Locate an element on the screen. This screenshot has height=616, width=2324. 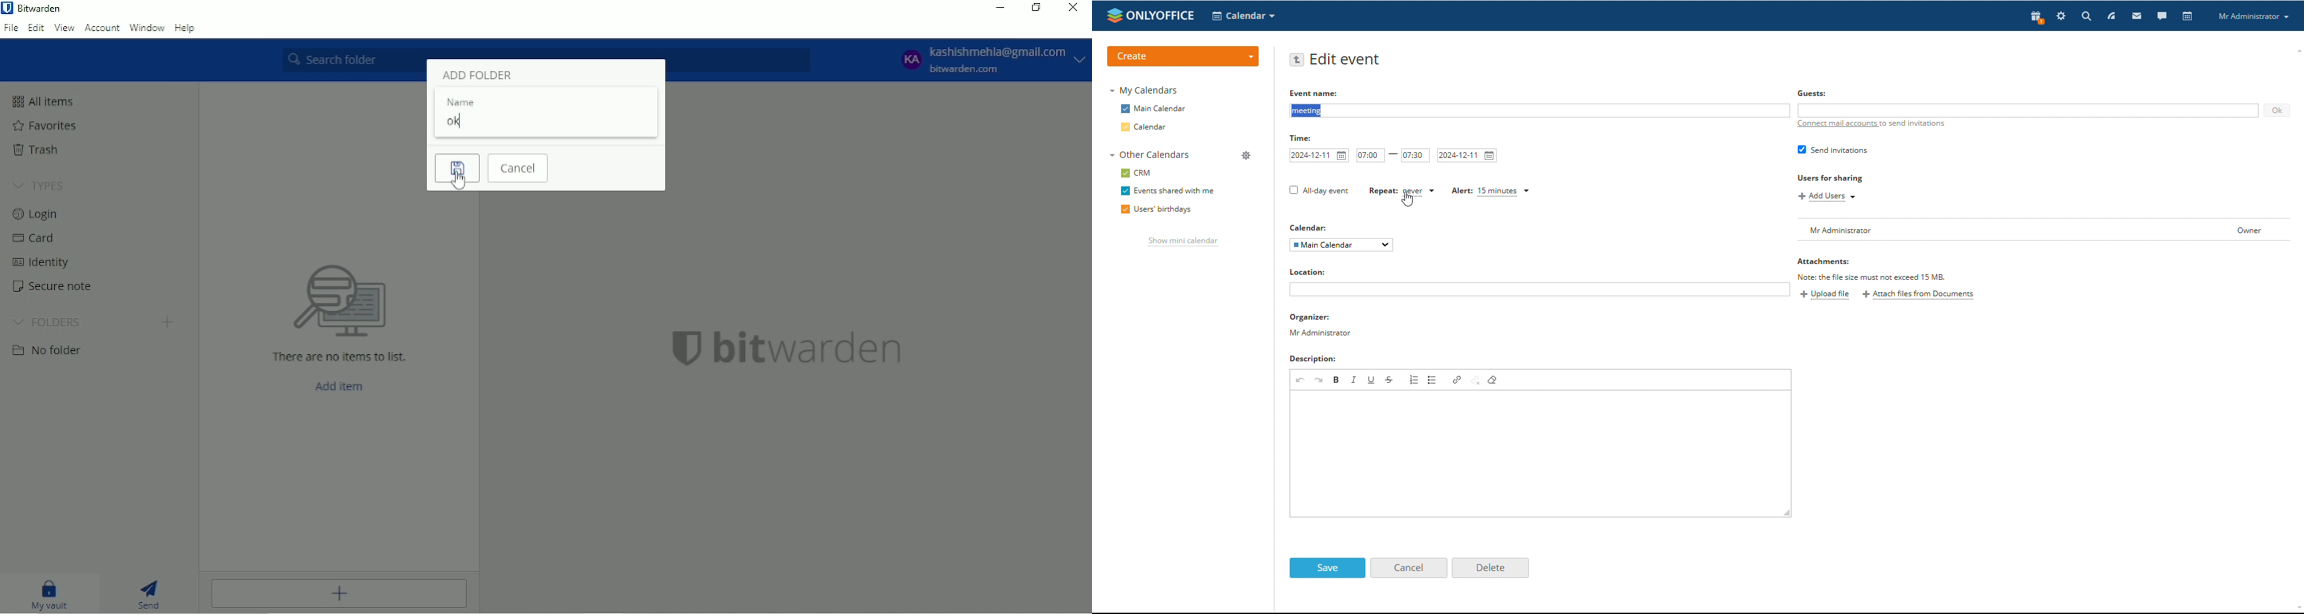
Attachments: is located at coordinates (1824, 263).